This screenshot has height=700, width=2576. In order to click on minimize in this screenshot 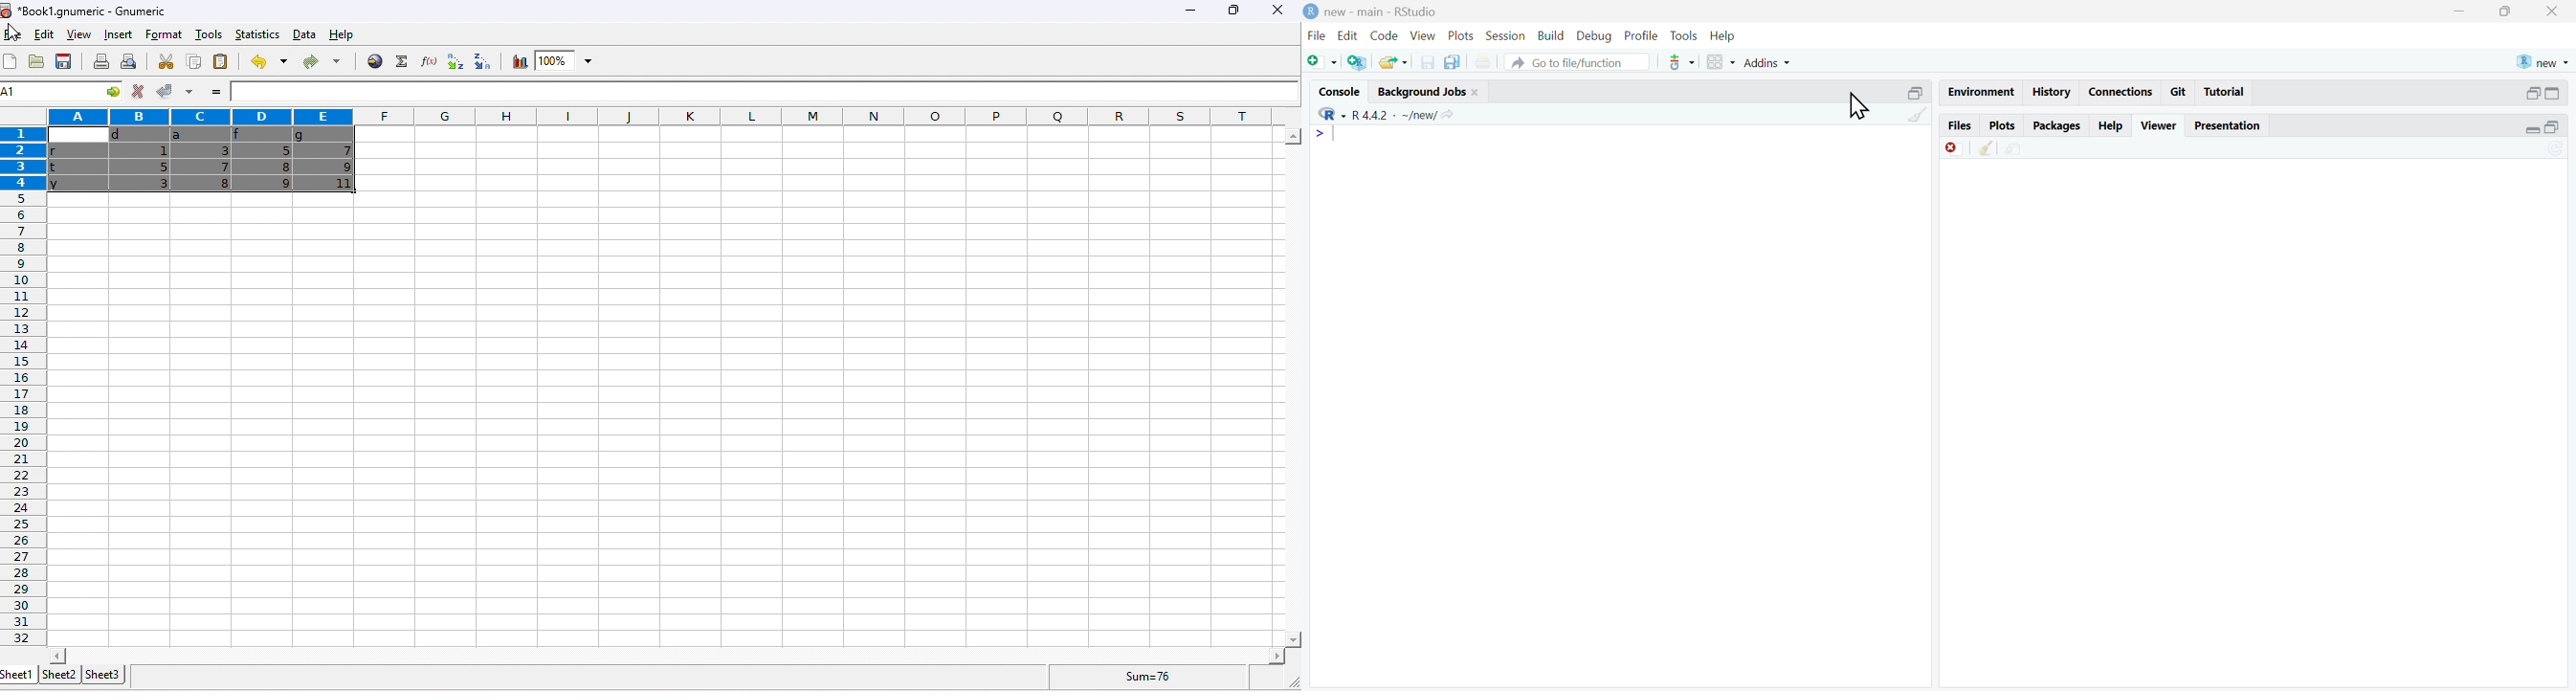, I will do `click(1188, 13)`.